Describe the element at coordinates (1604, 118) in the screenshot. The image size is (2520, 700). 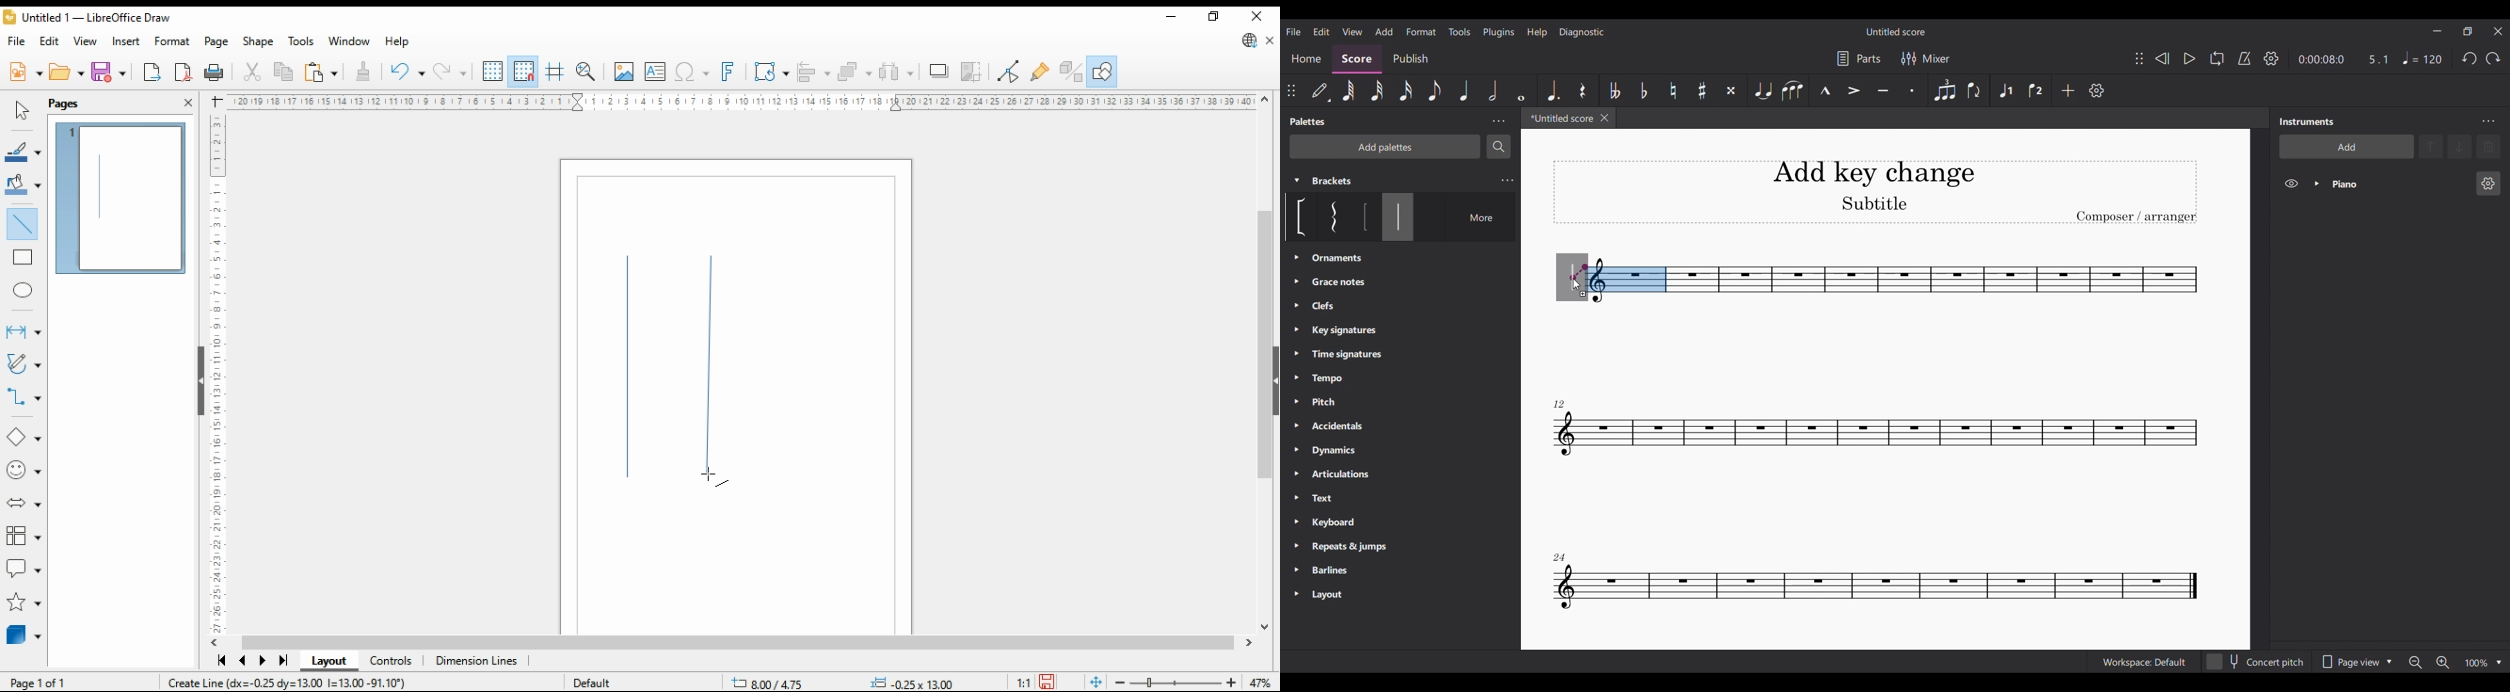
I see `Close tab` at that location.